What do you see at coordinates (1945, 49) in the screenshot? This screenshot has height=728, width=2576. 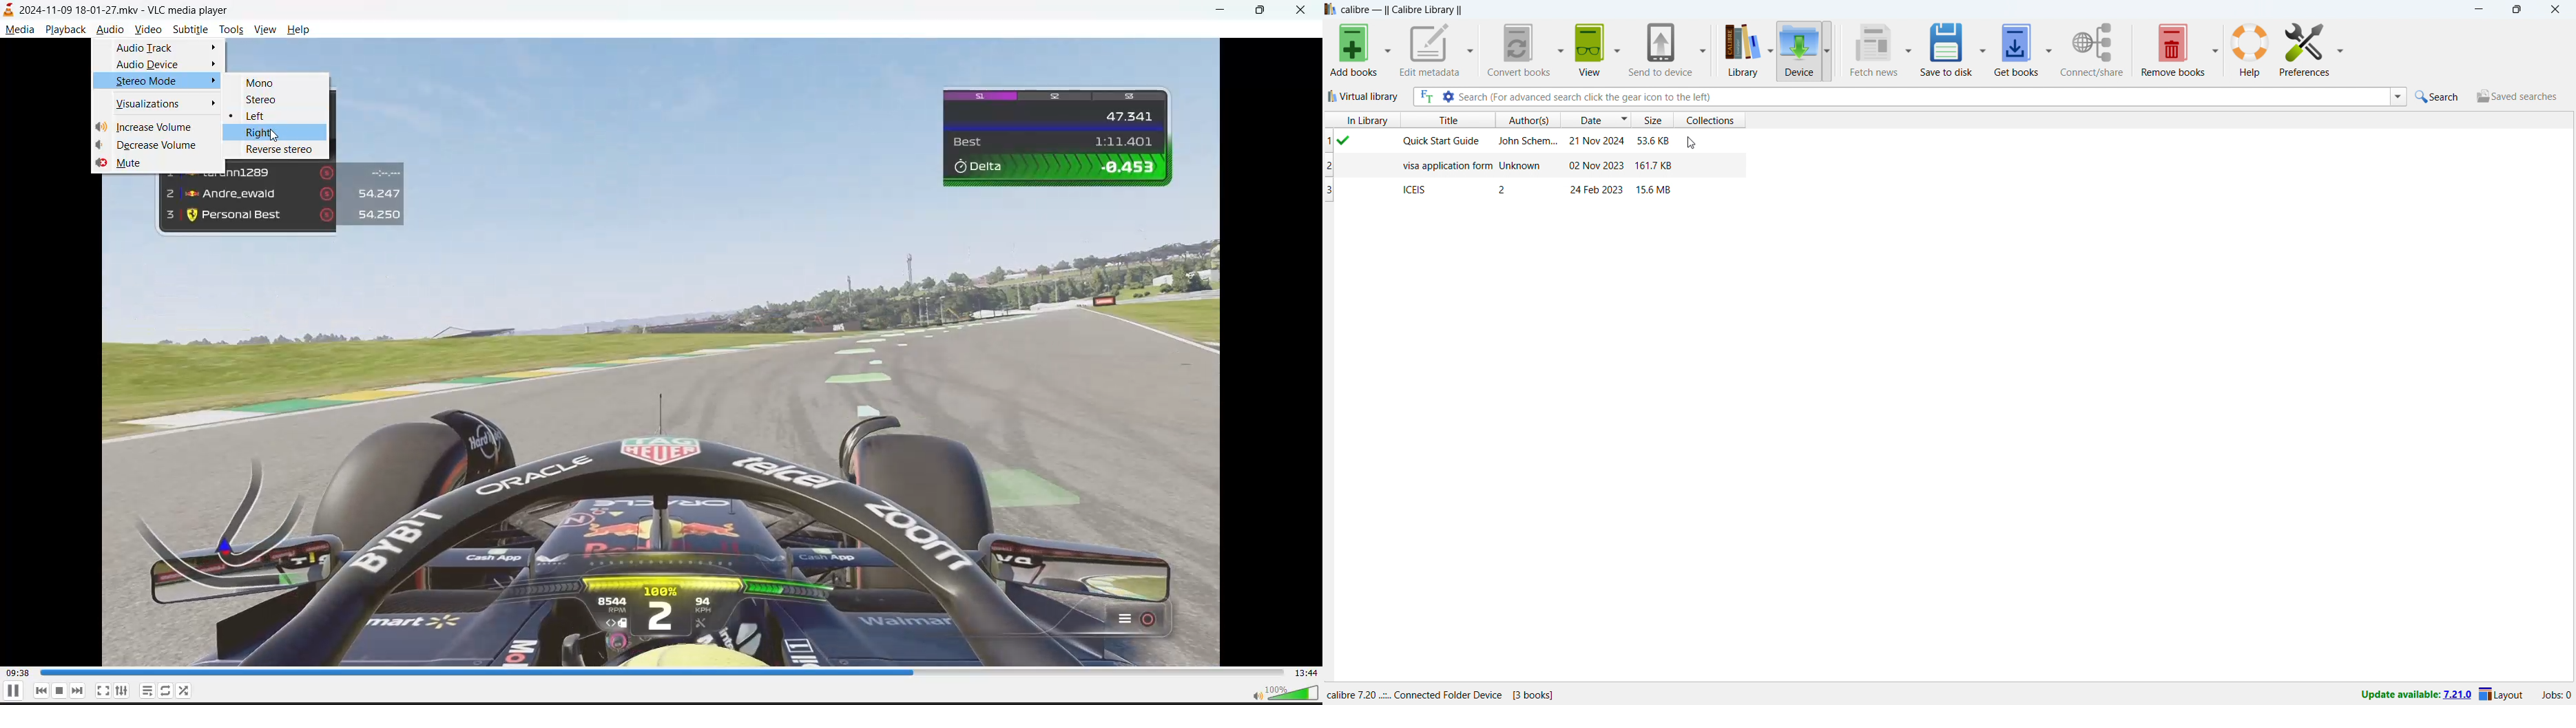 I see `save to disk` at bounding box center [1945, 49].